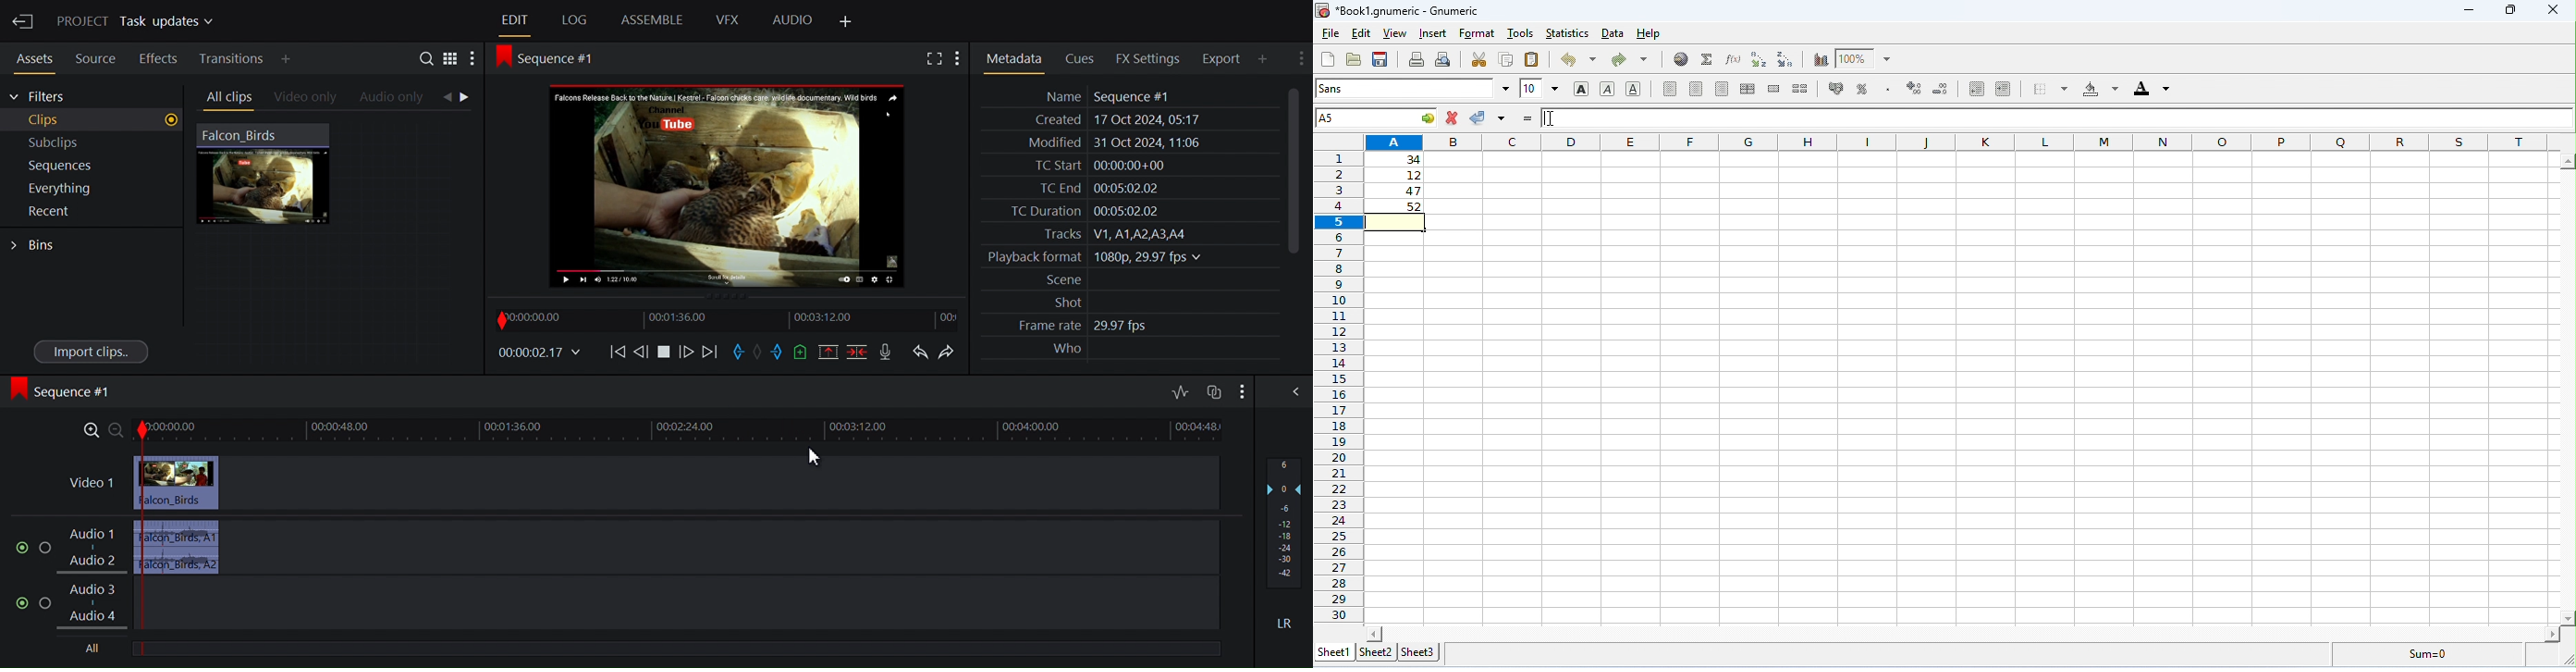  I want to click on Audio, so click(792, 21).